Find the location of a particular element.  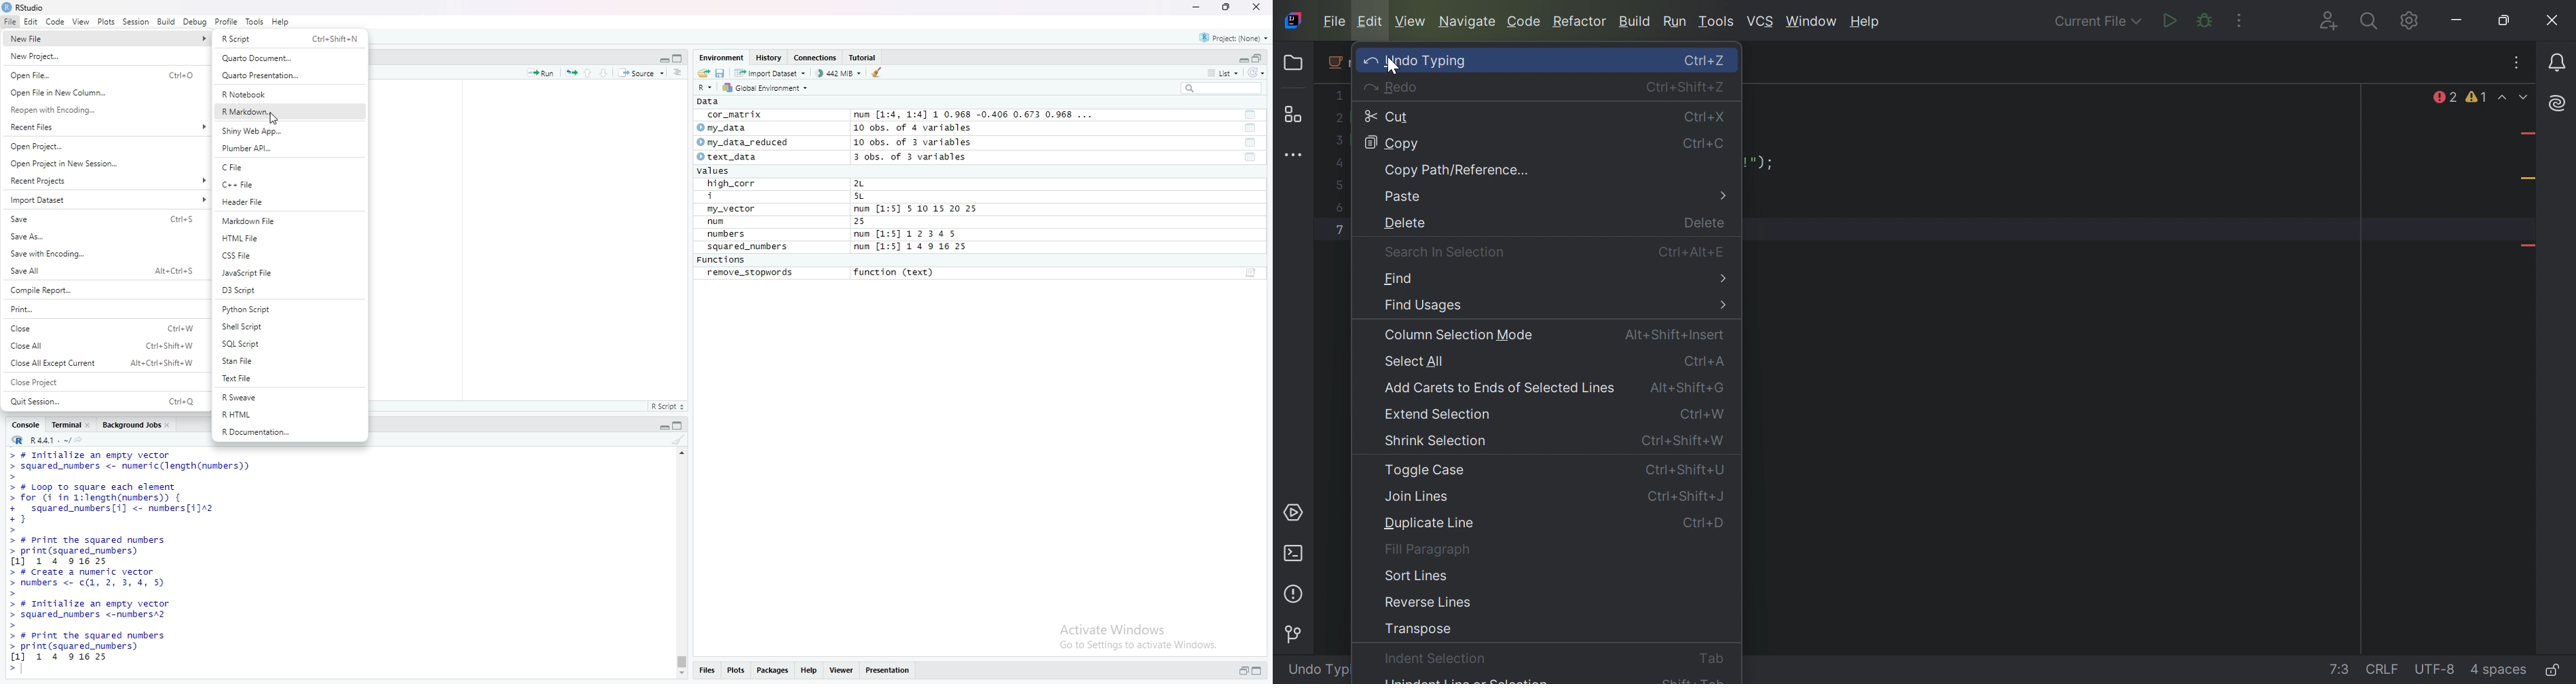

JavaScript File is located at coordinates (286, 273).